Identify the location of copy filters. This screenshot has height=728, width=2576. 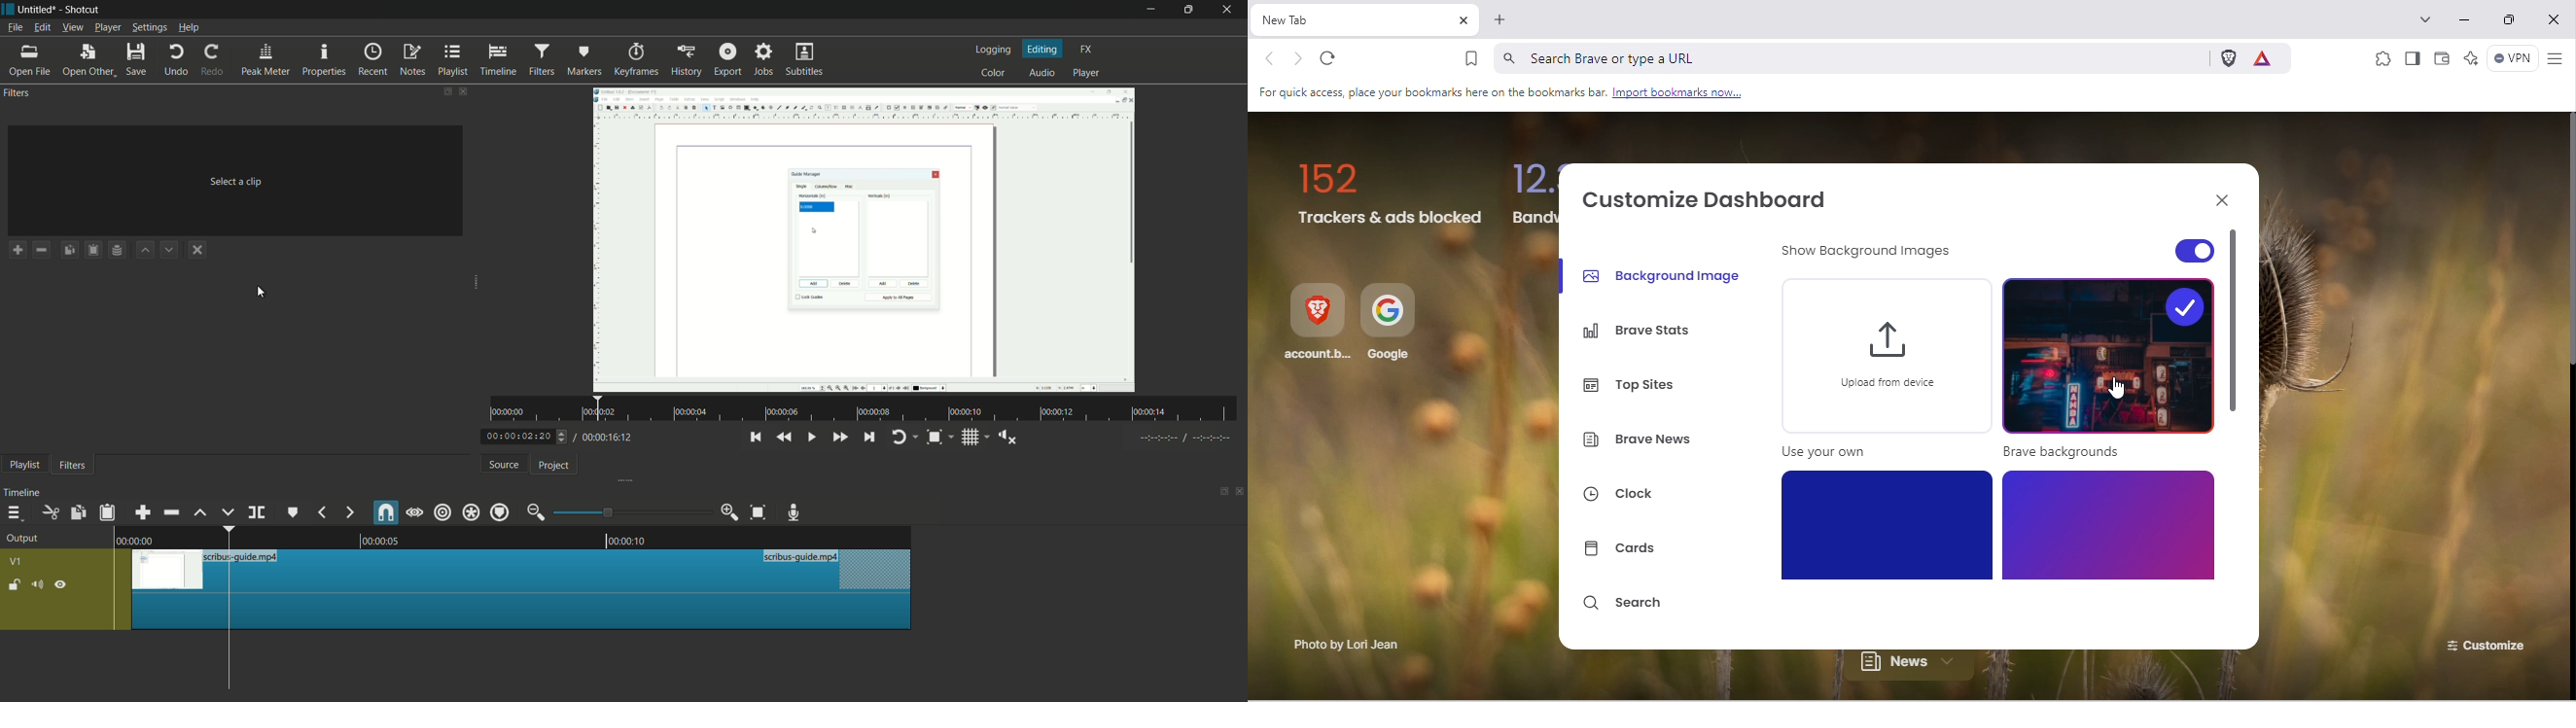
(70, 250).